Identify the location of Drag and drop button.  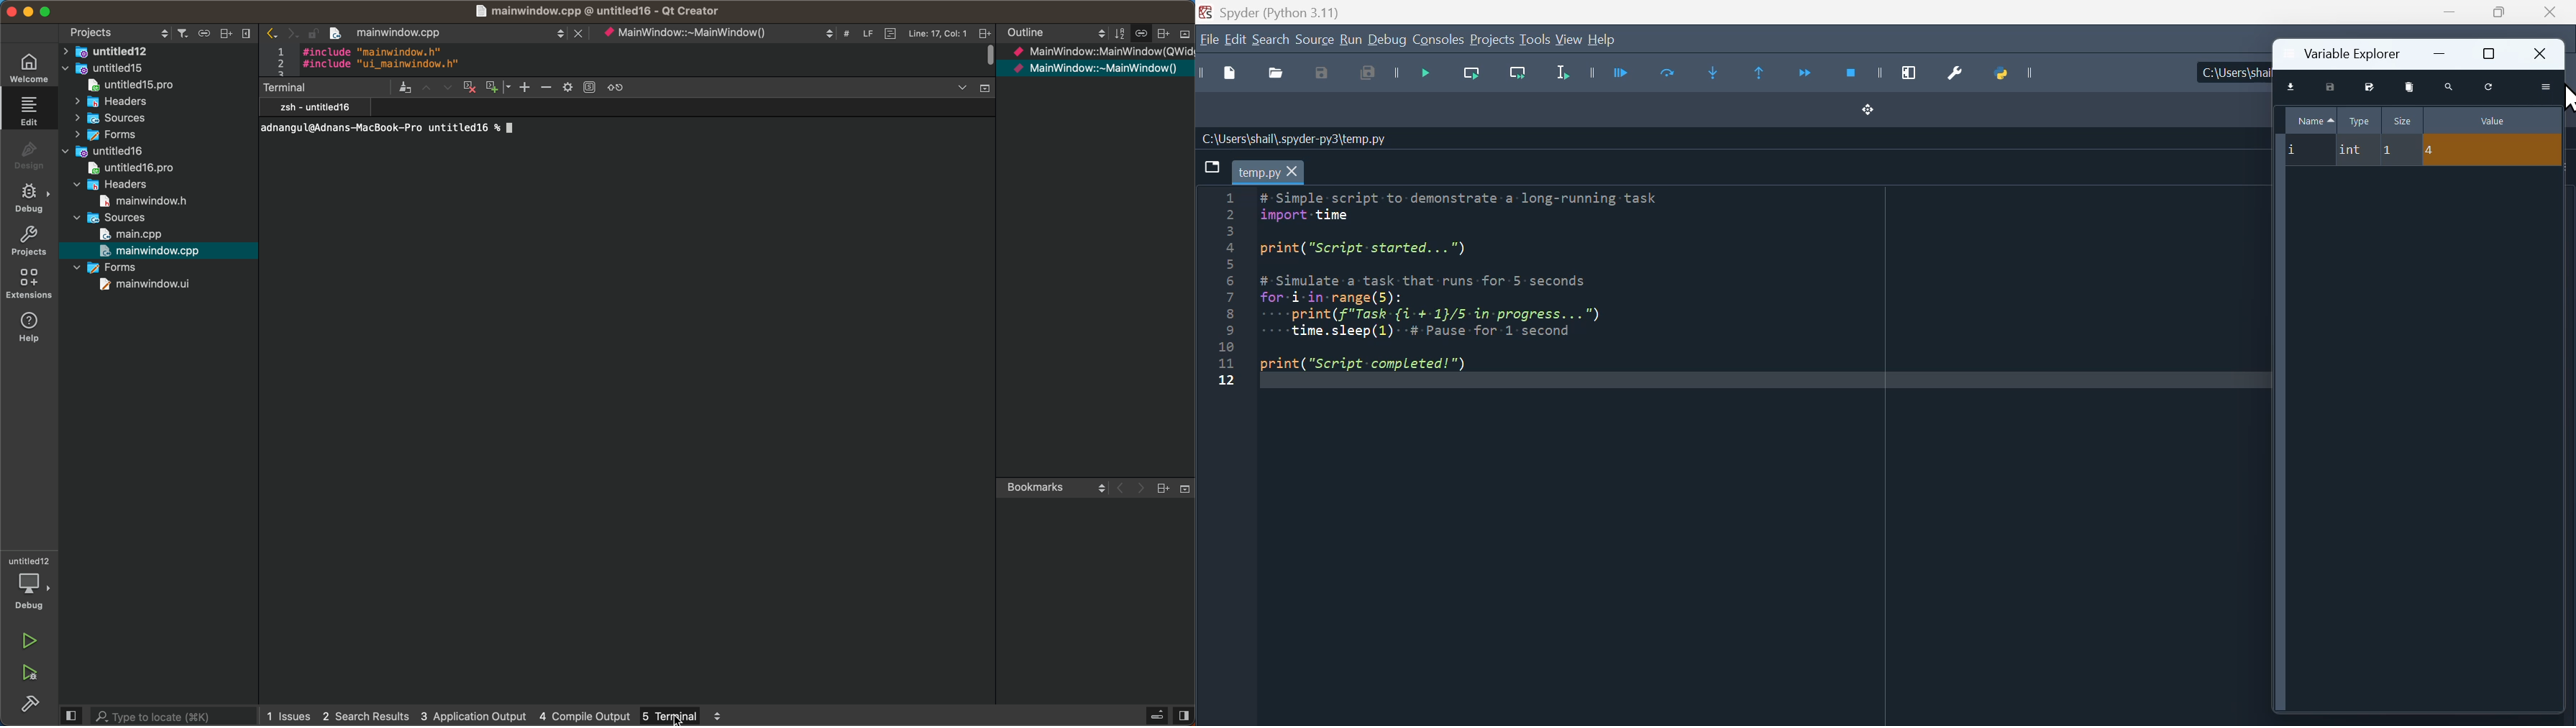
(1870, 111).